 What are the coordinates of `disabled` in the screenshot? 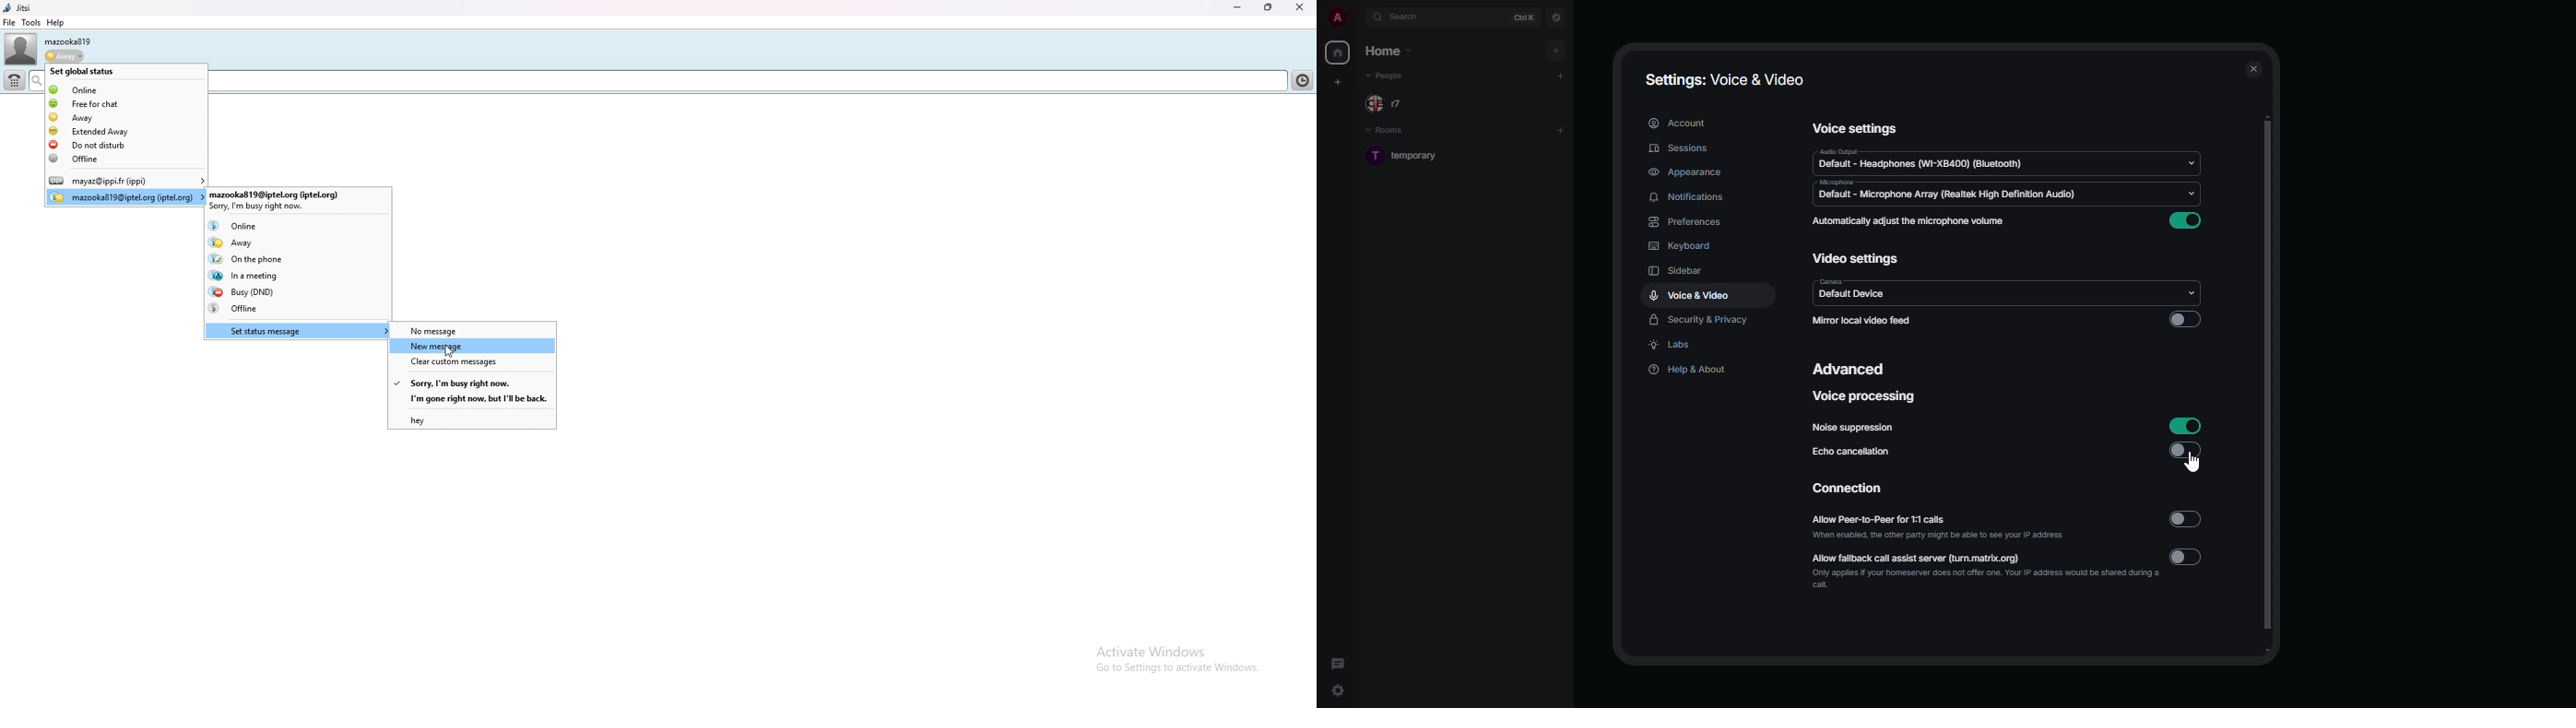 It's located at (2185, 519).